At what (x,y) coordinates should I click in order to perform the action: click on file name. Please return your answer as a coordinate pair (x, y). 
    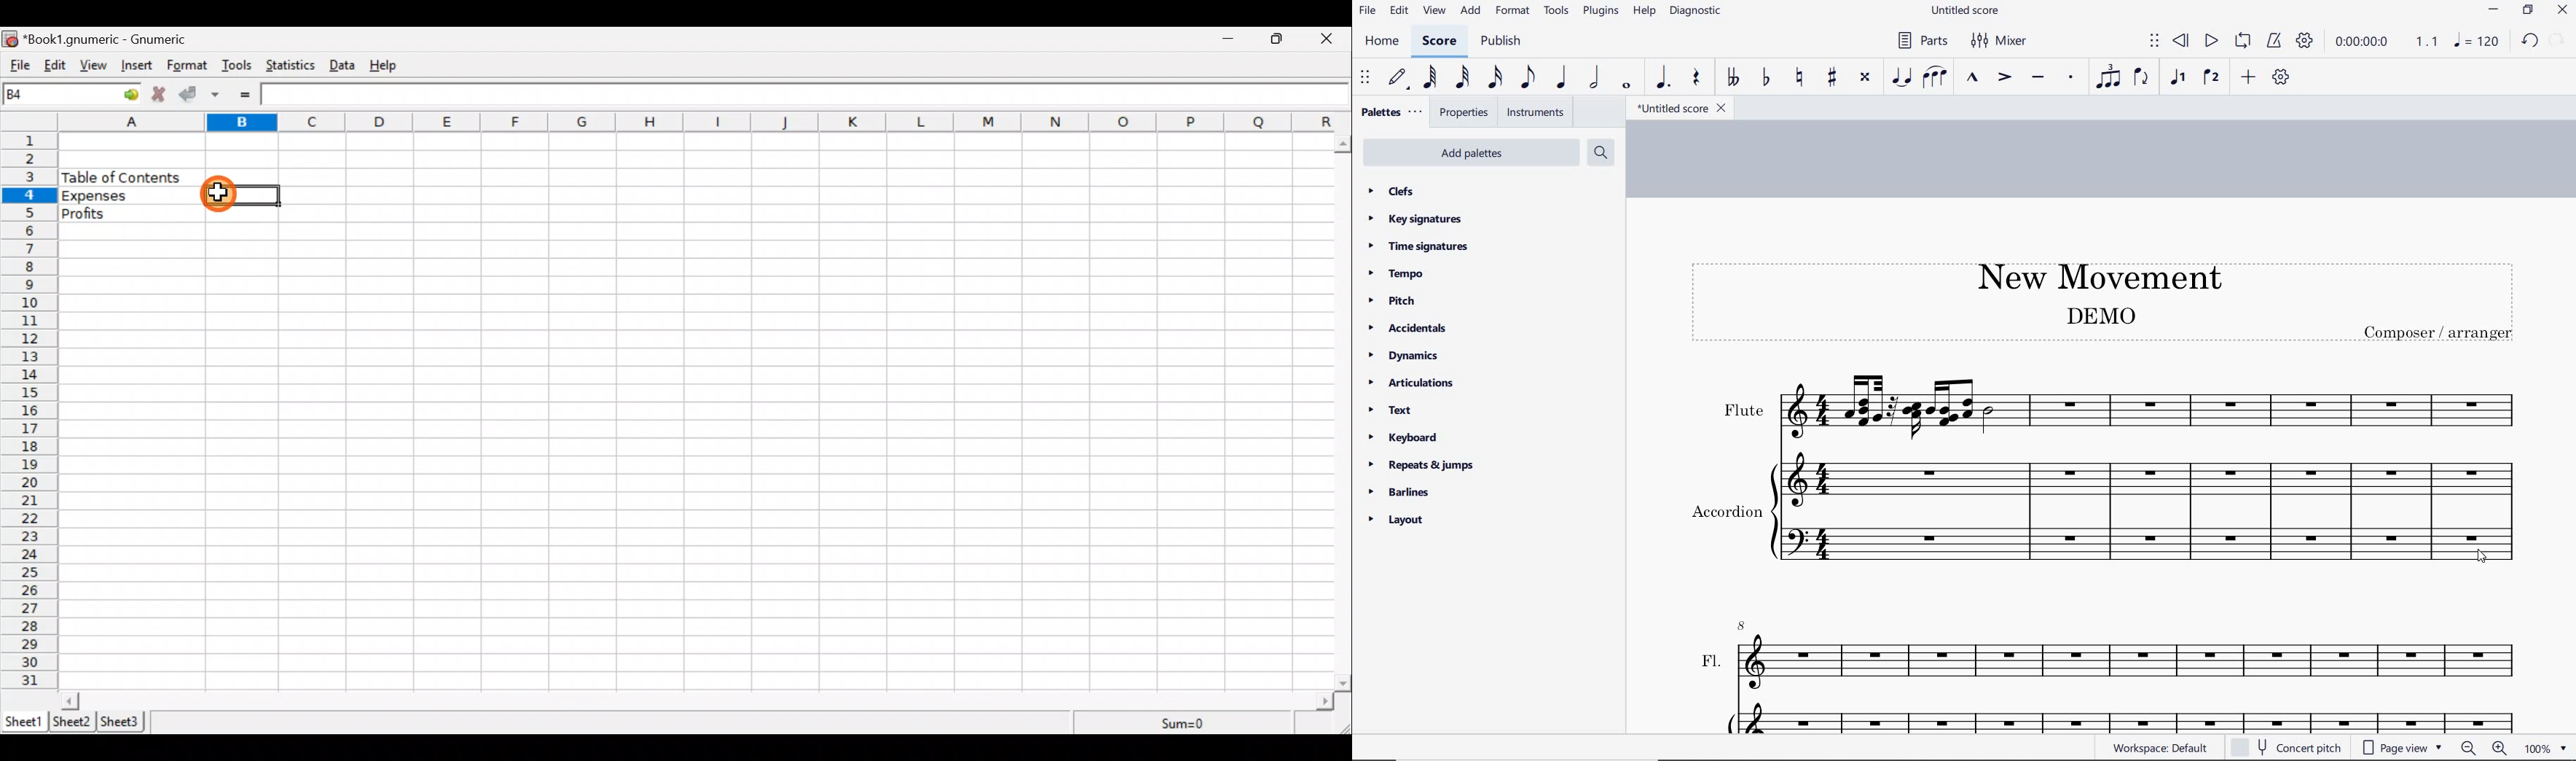
    Looking at the image, I should click on (1680, 109).